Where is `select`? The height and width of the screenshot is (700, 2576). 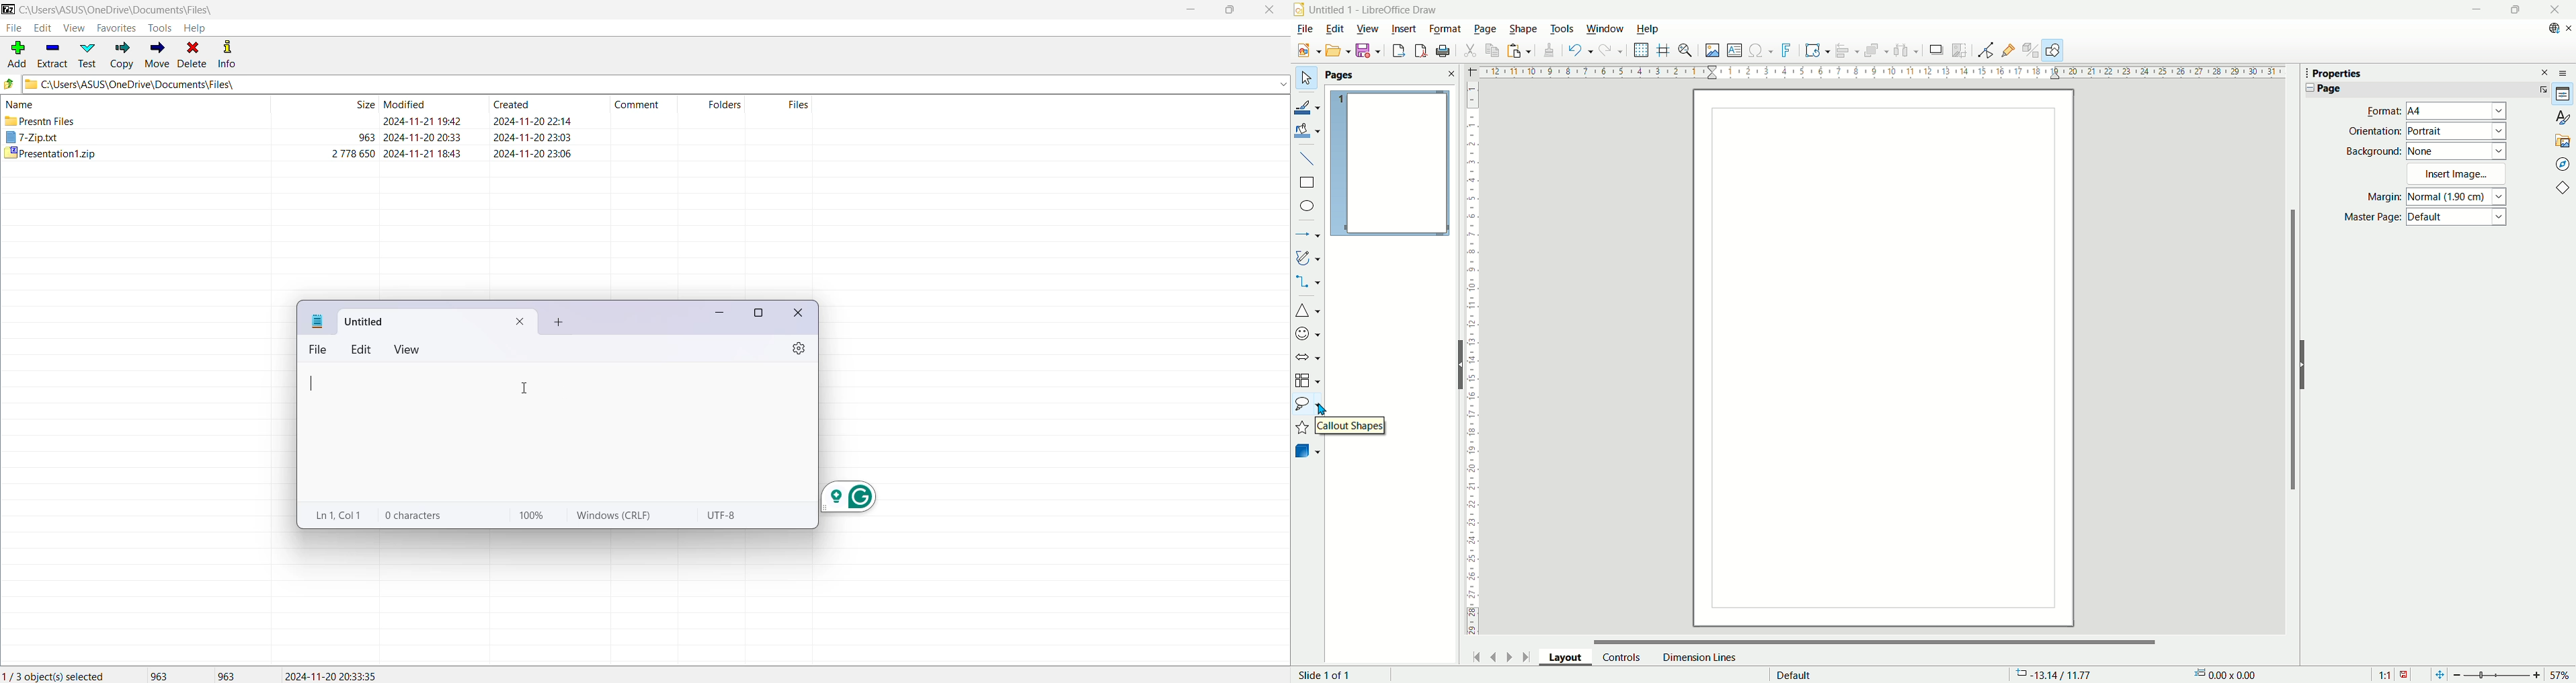
select is located at coordinates (1305, 79).